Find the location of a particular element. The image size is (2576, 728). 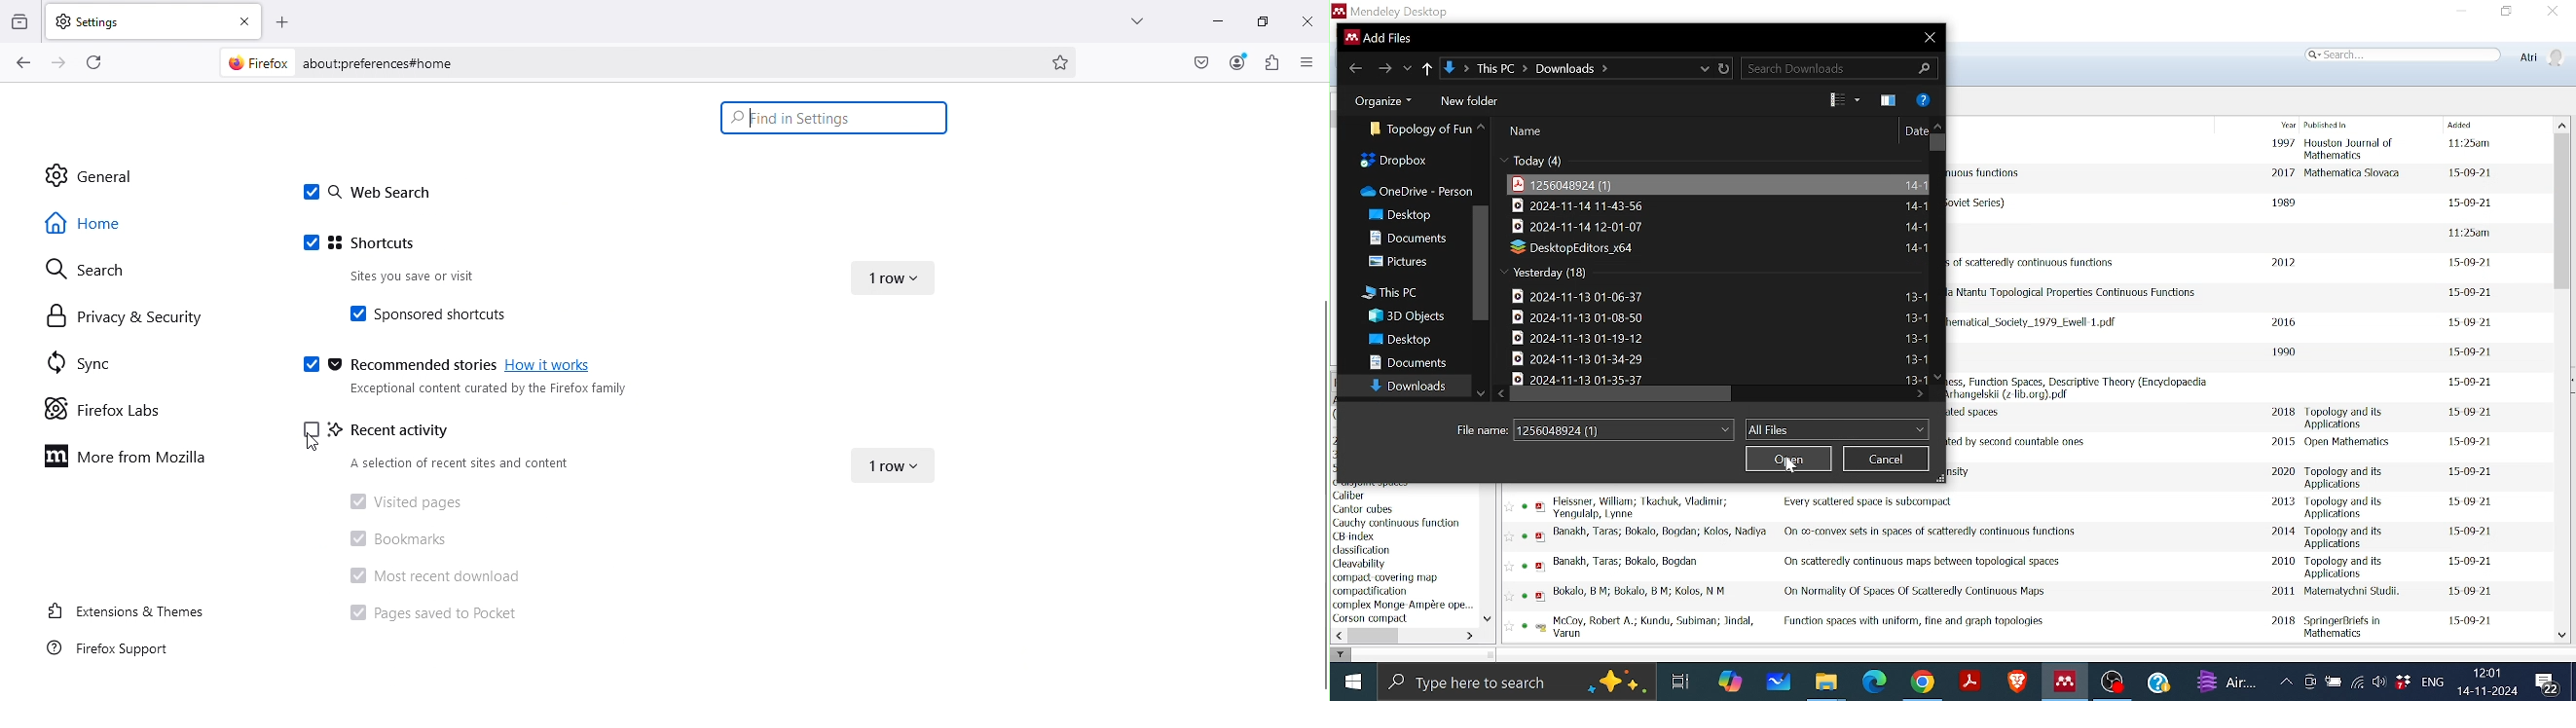

Author is located at coordinates (1626, 562).